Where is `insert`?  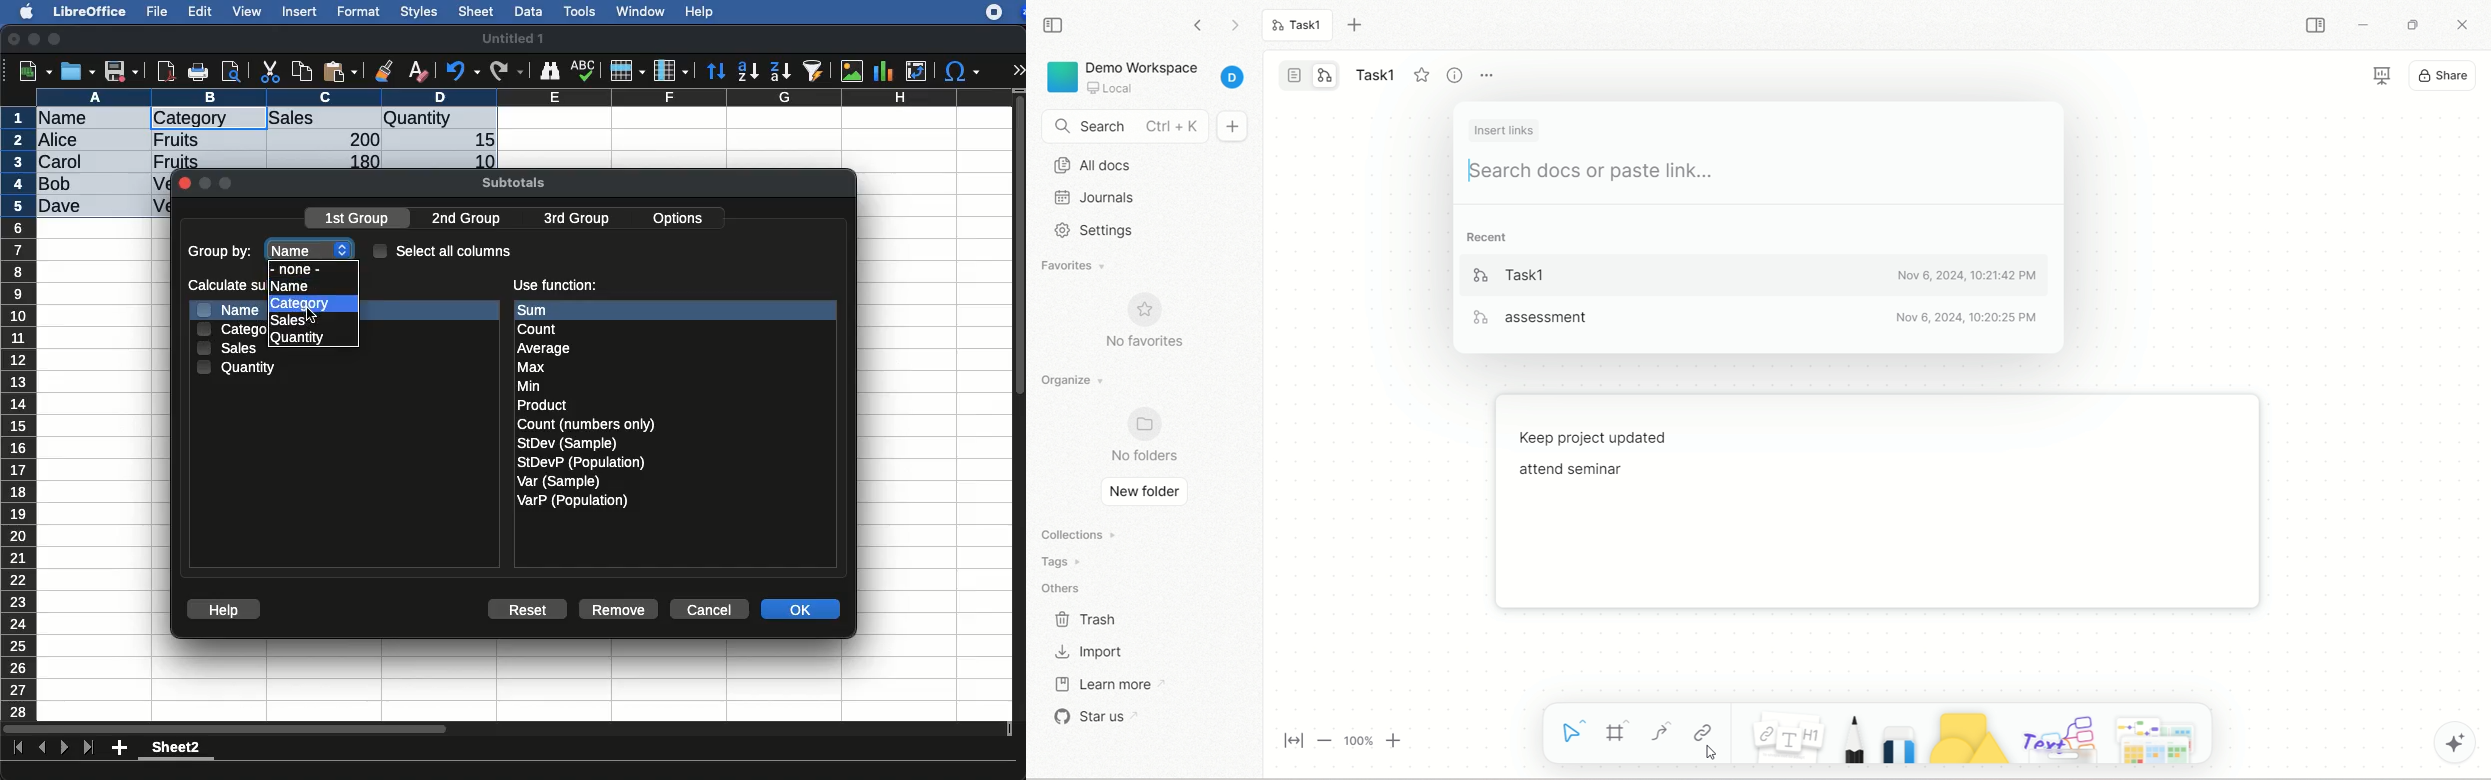 insert is located at coordinates (300, 11).